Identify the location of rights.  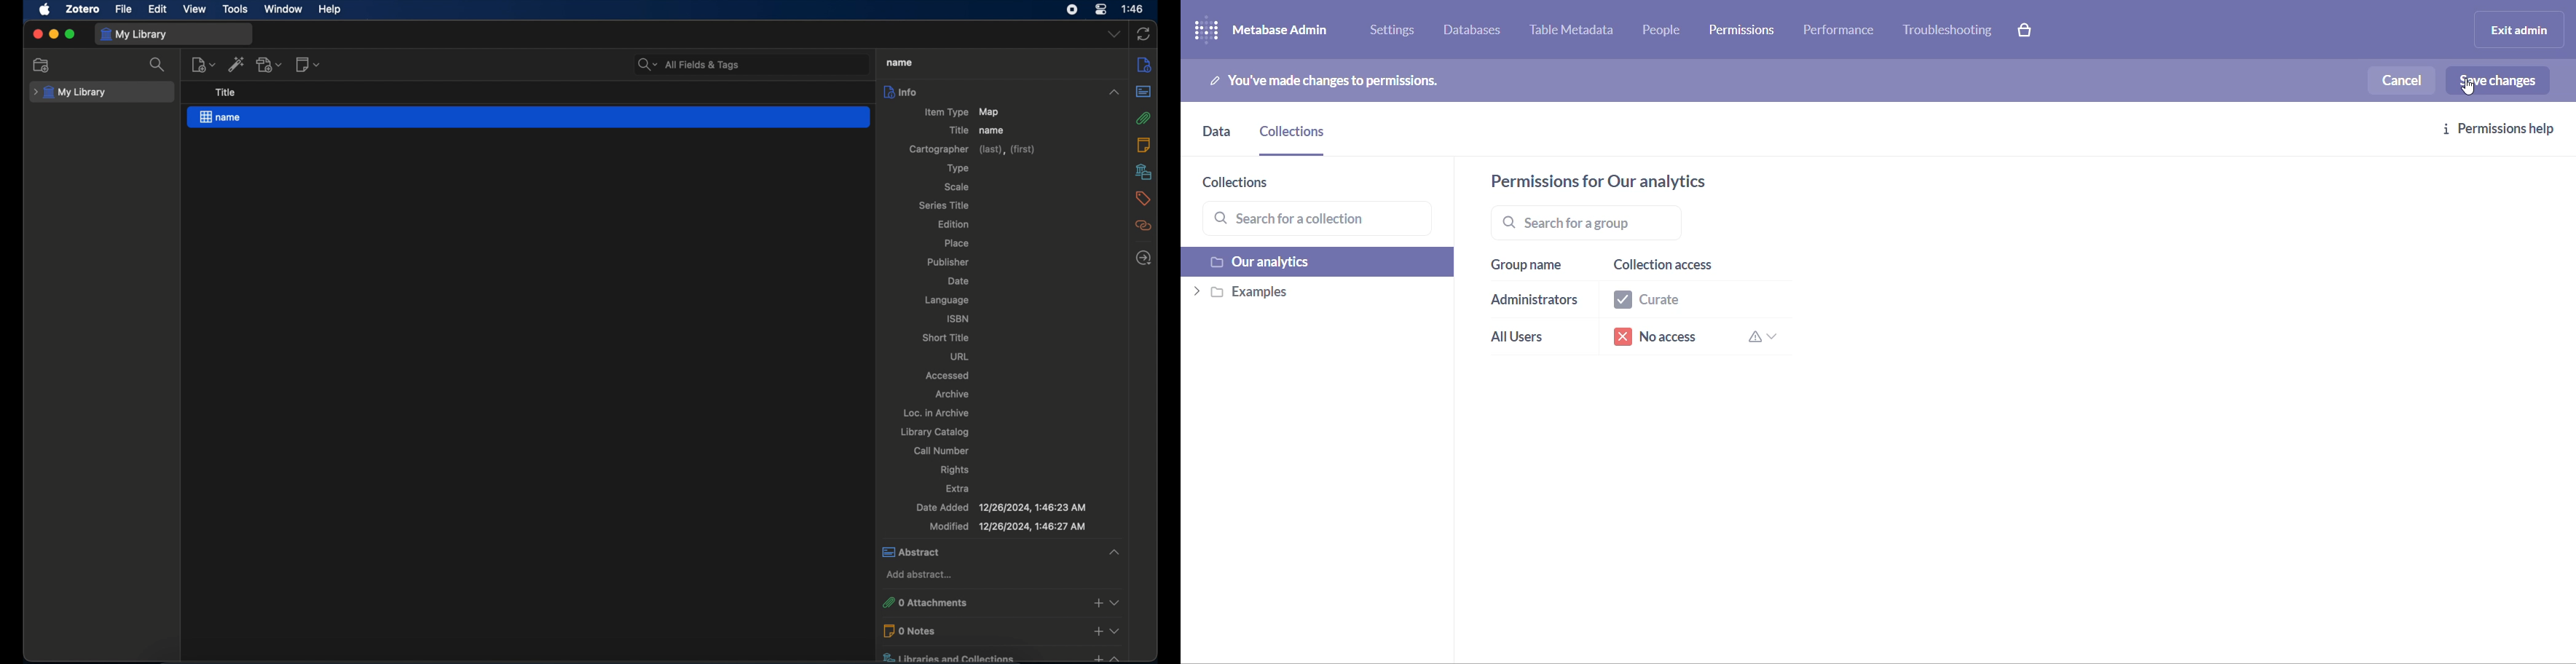
(955, 470).